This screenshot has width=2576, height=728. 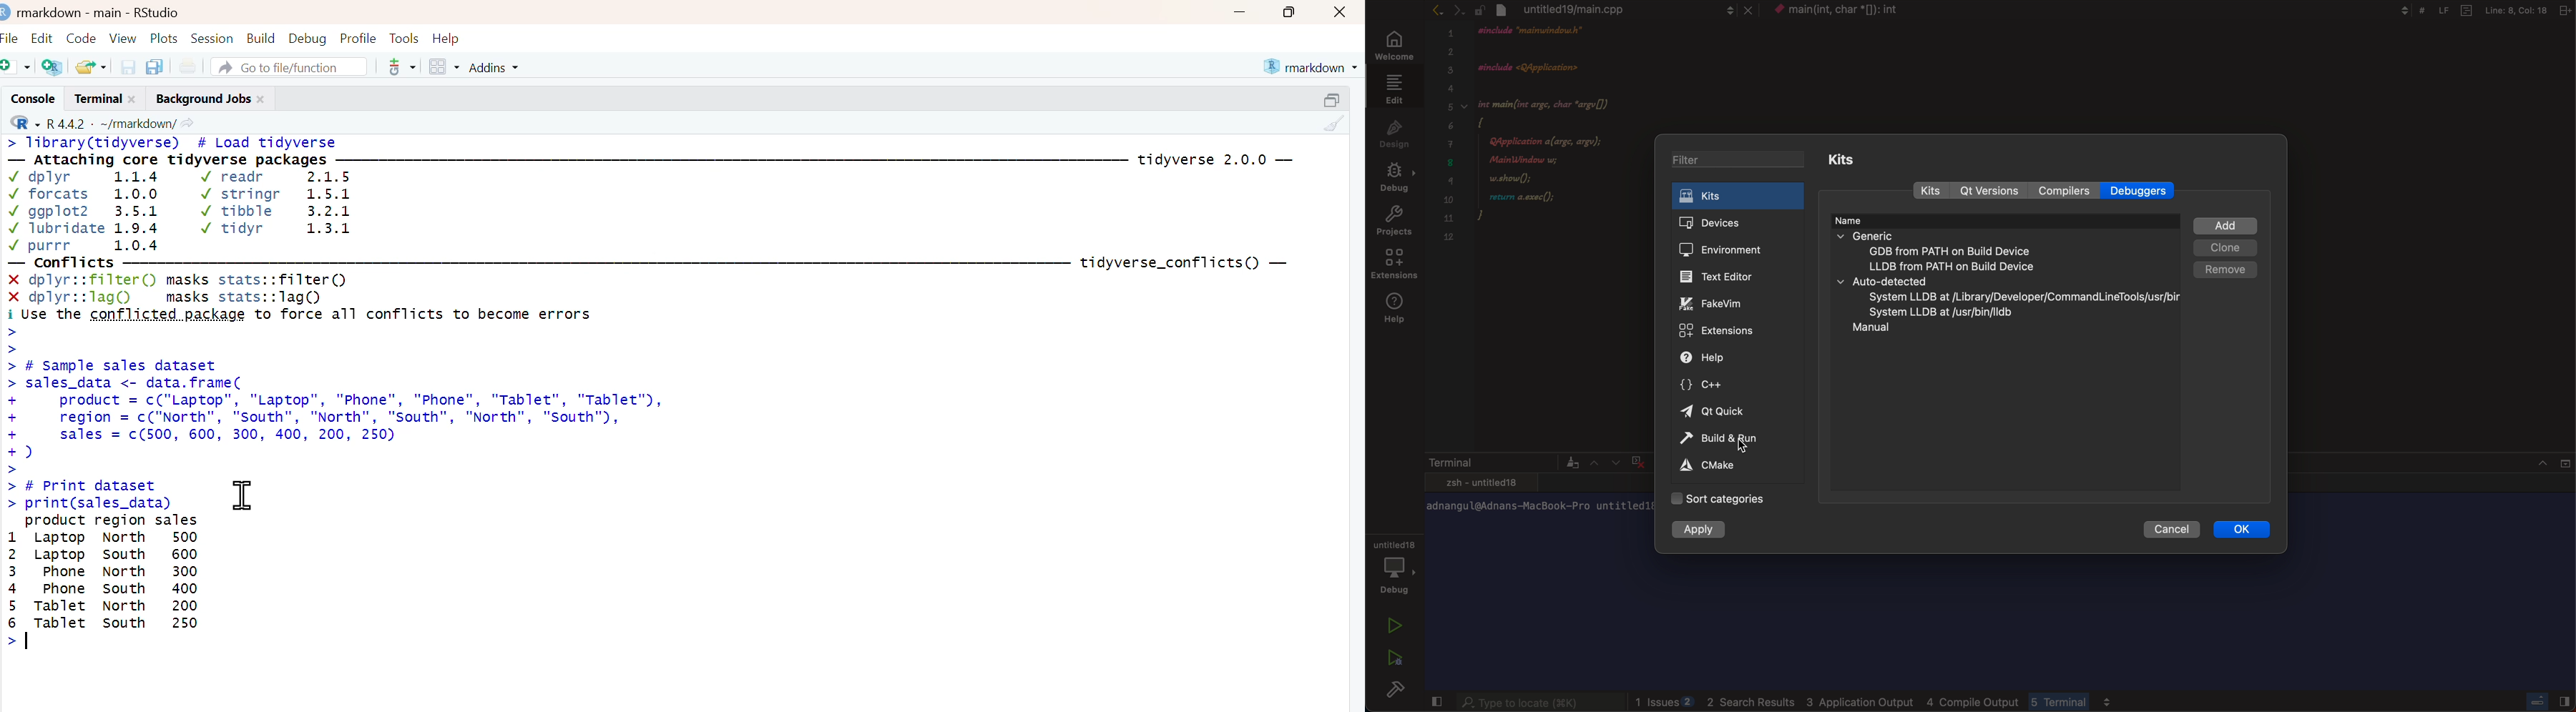 I want to click on Tools, so click(x=403, y=36).